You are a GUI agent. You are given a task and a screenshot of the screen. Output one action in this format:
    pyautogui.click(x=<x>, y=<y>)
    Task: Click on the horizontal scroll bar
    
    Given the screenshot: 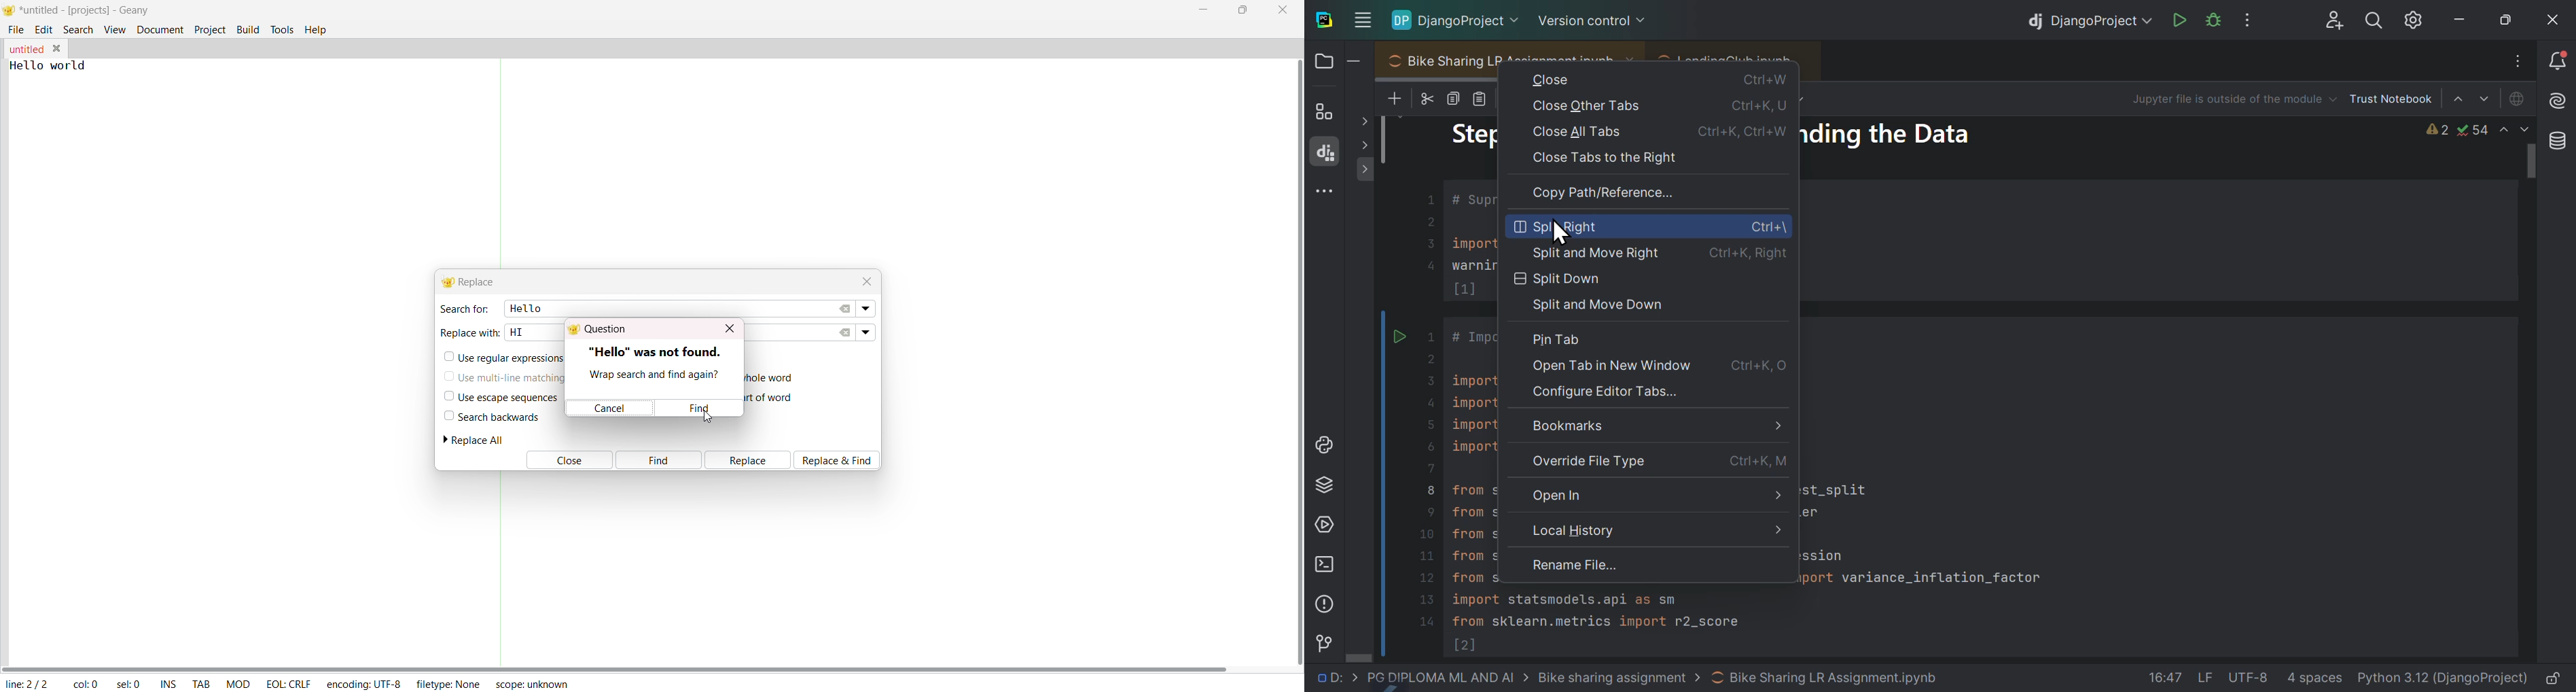 What is the action you would take?
    pyautogui.click(x=617, y=668)
    